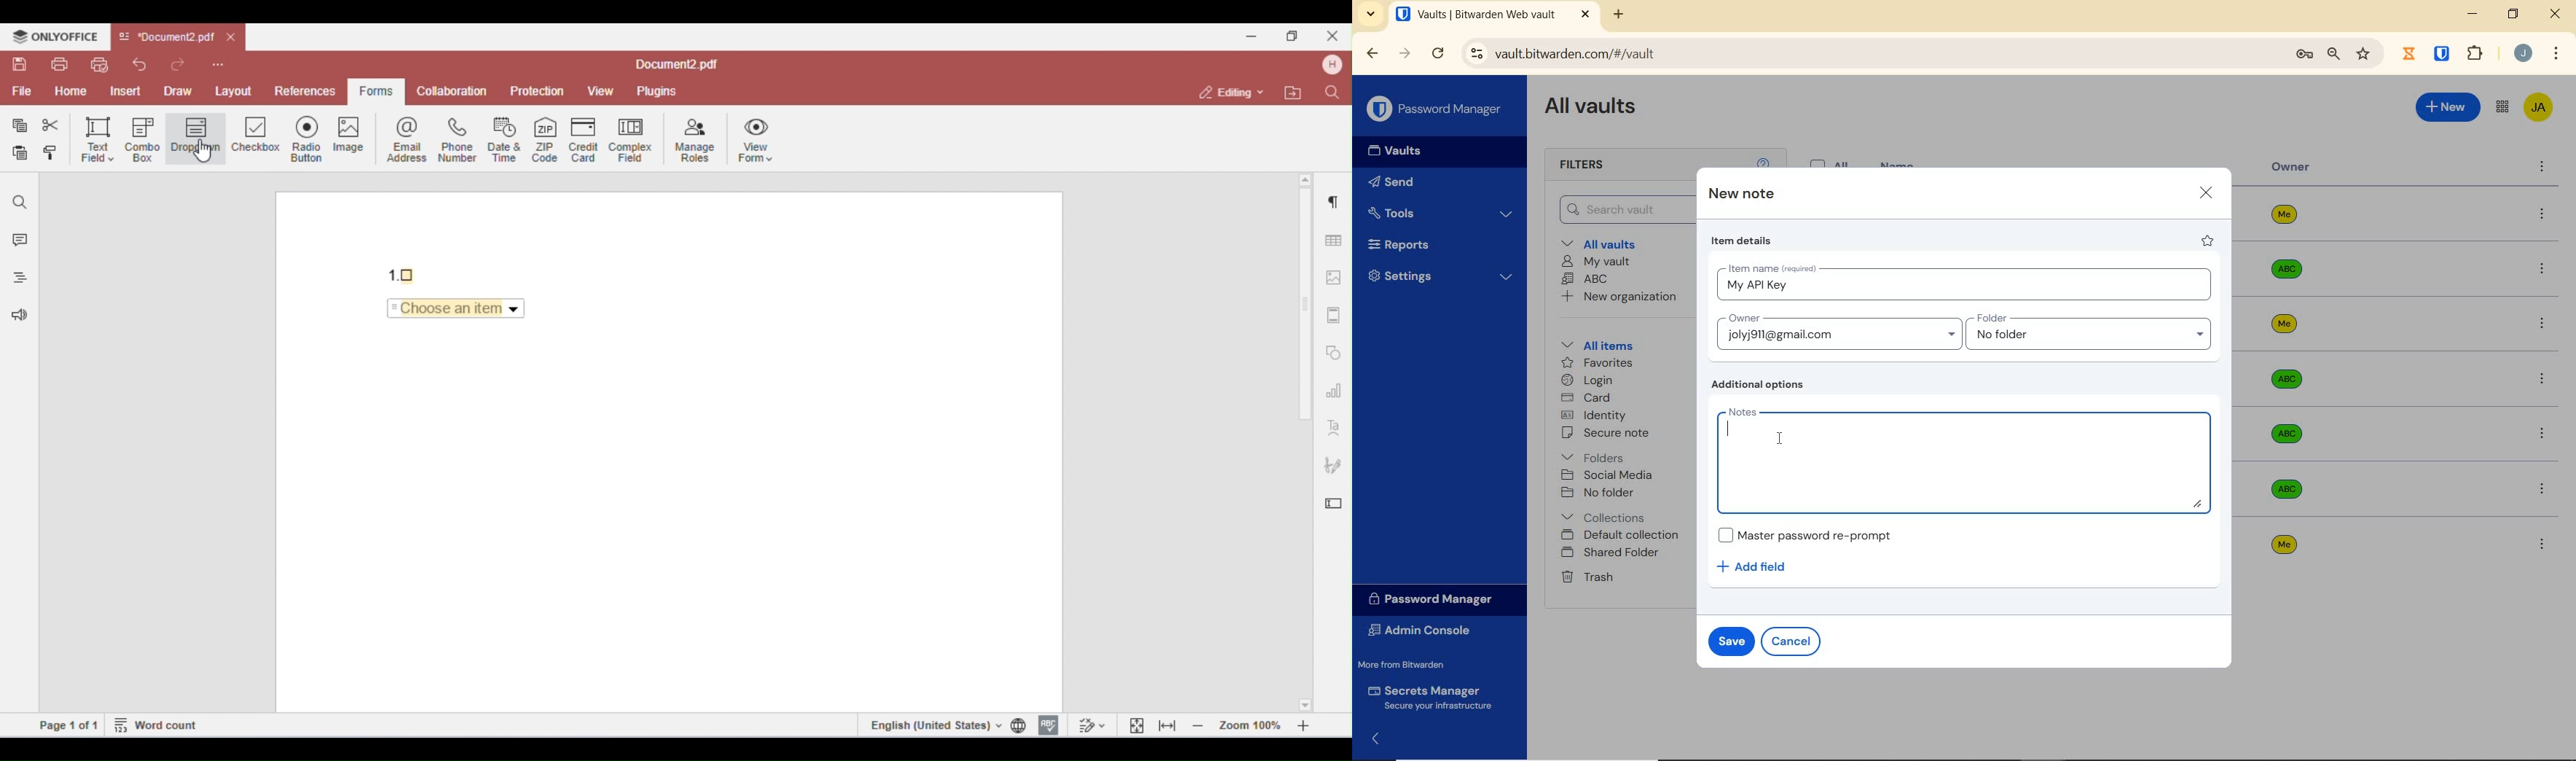 This screenshot has width=2576, height=784. I want to click on Reports, so click(1435, 246).